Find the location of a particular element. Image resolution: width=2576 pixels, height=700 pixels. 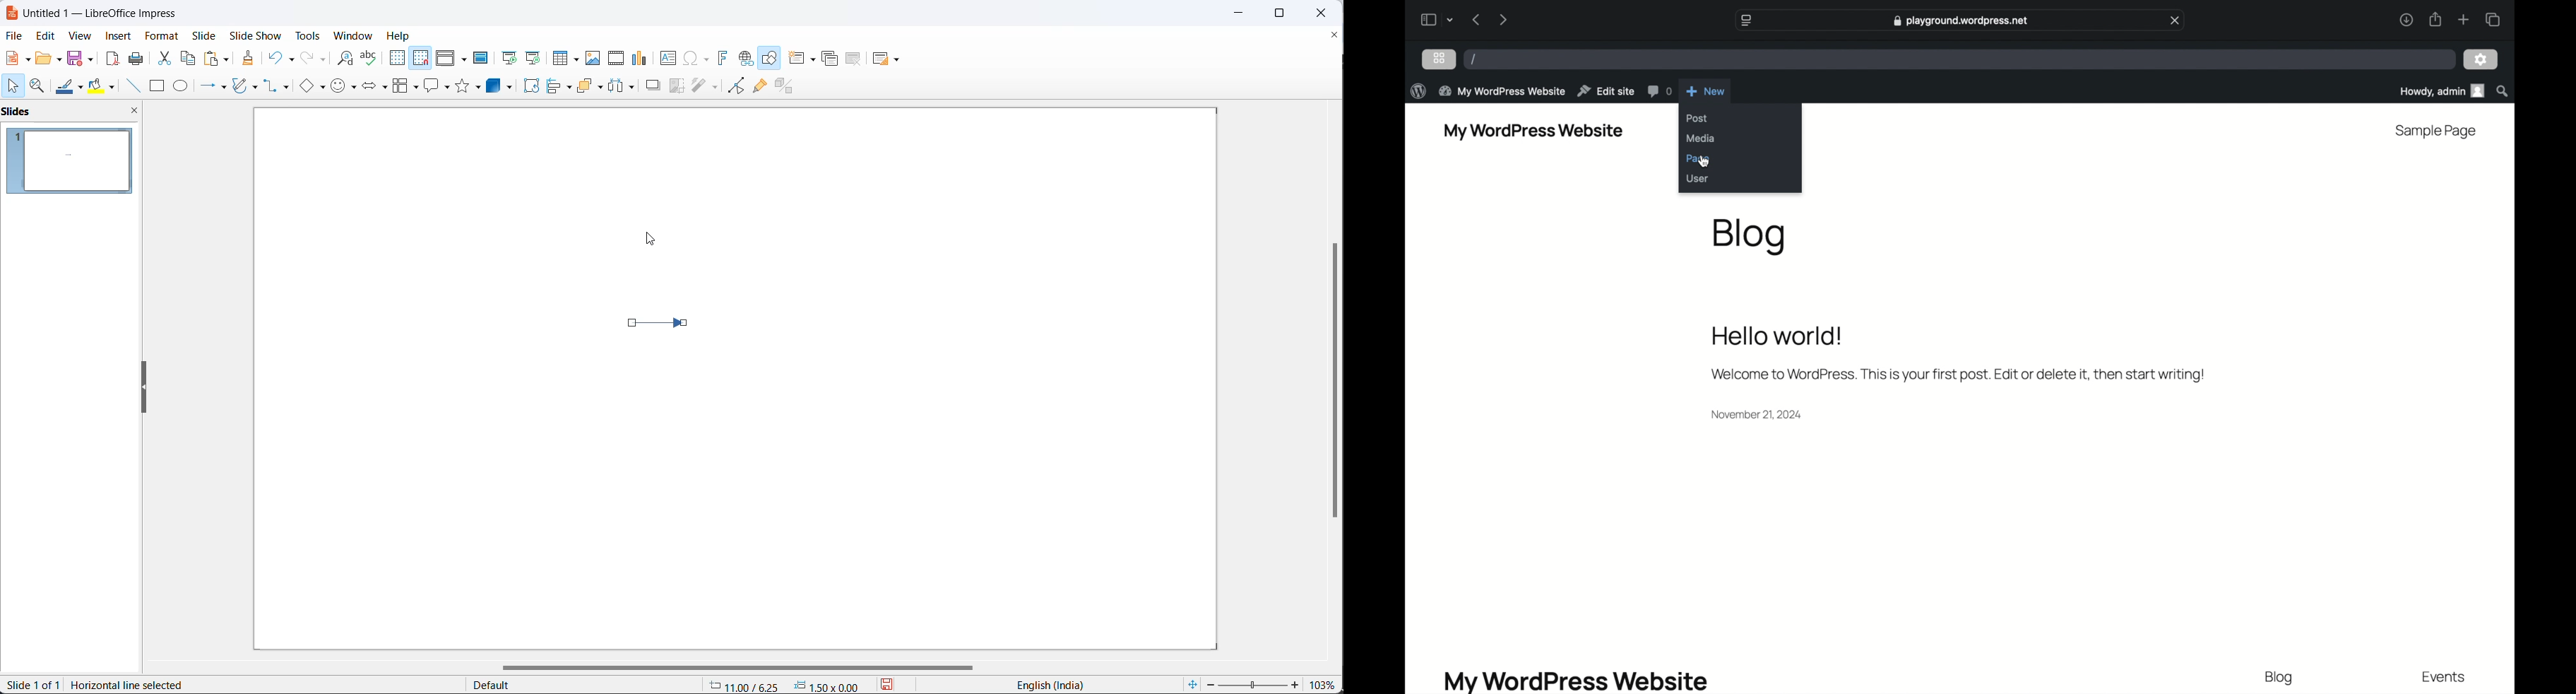

copy is located at coordinates (189, 58).